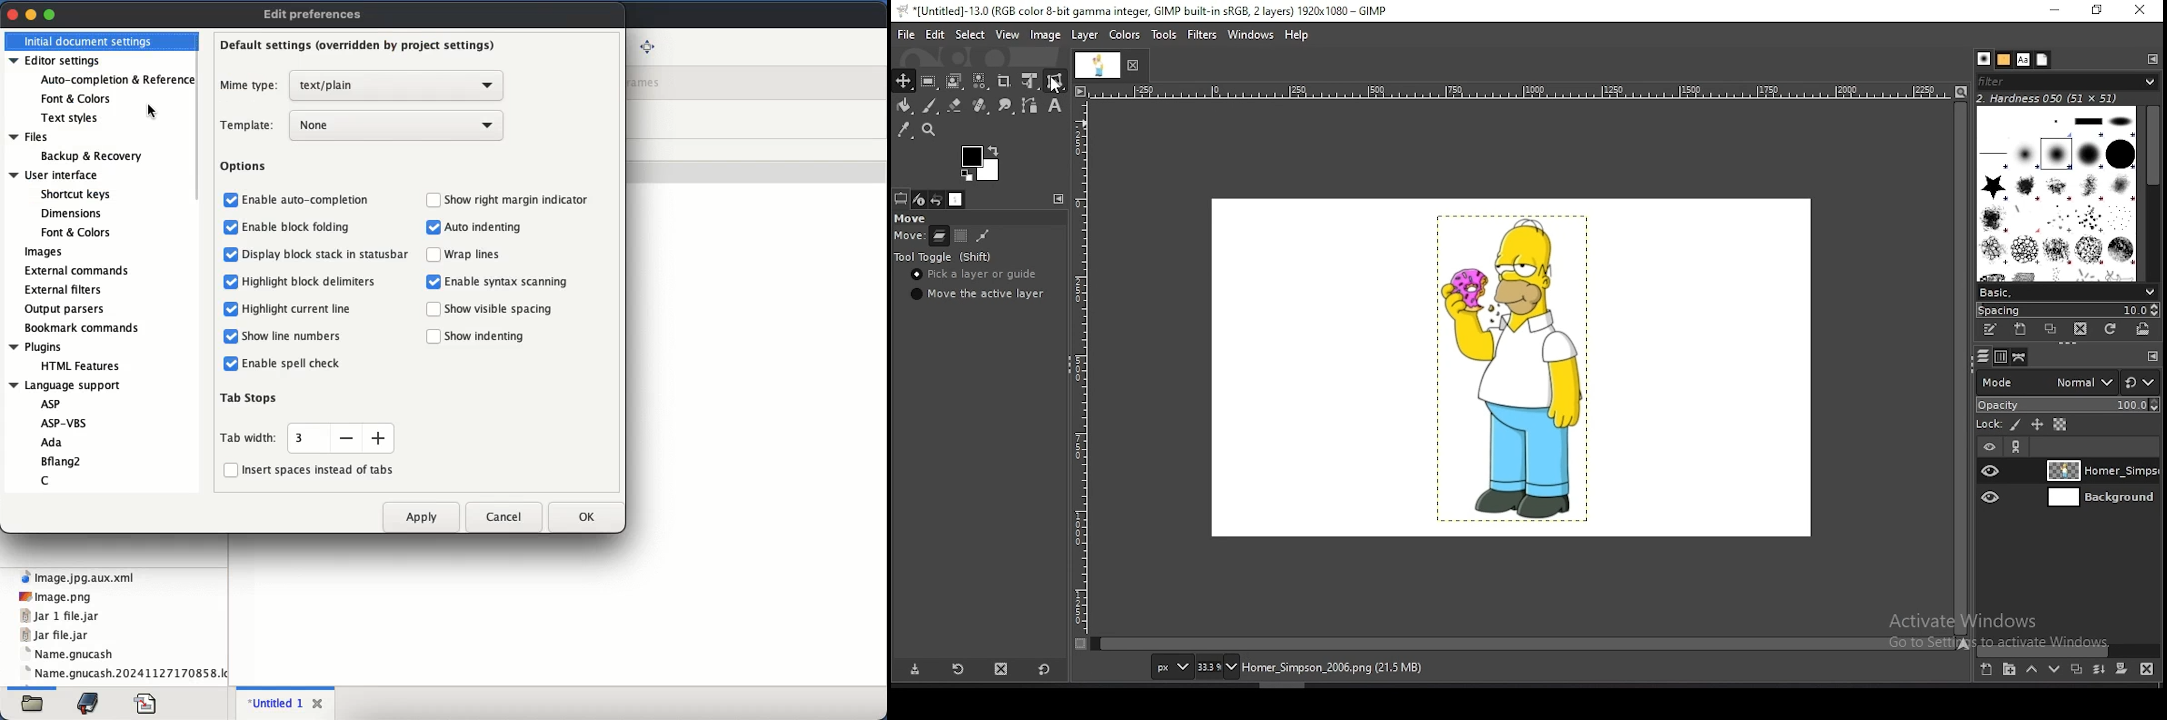 The image size is (2184, 728). I want to click on restore tool preset, so click(959, 670).